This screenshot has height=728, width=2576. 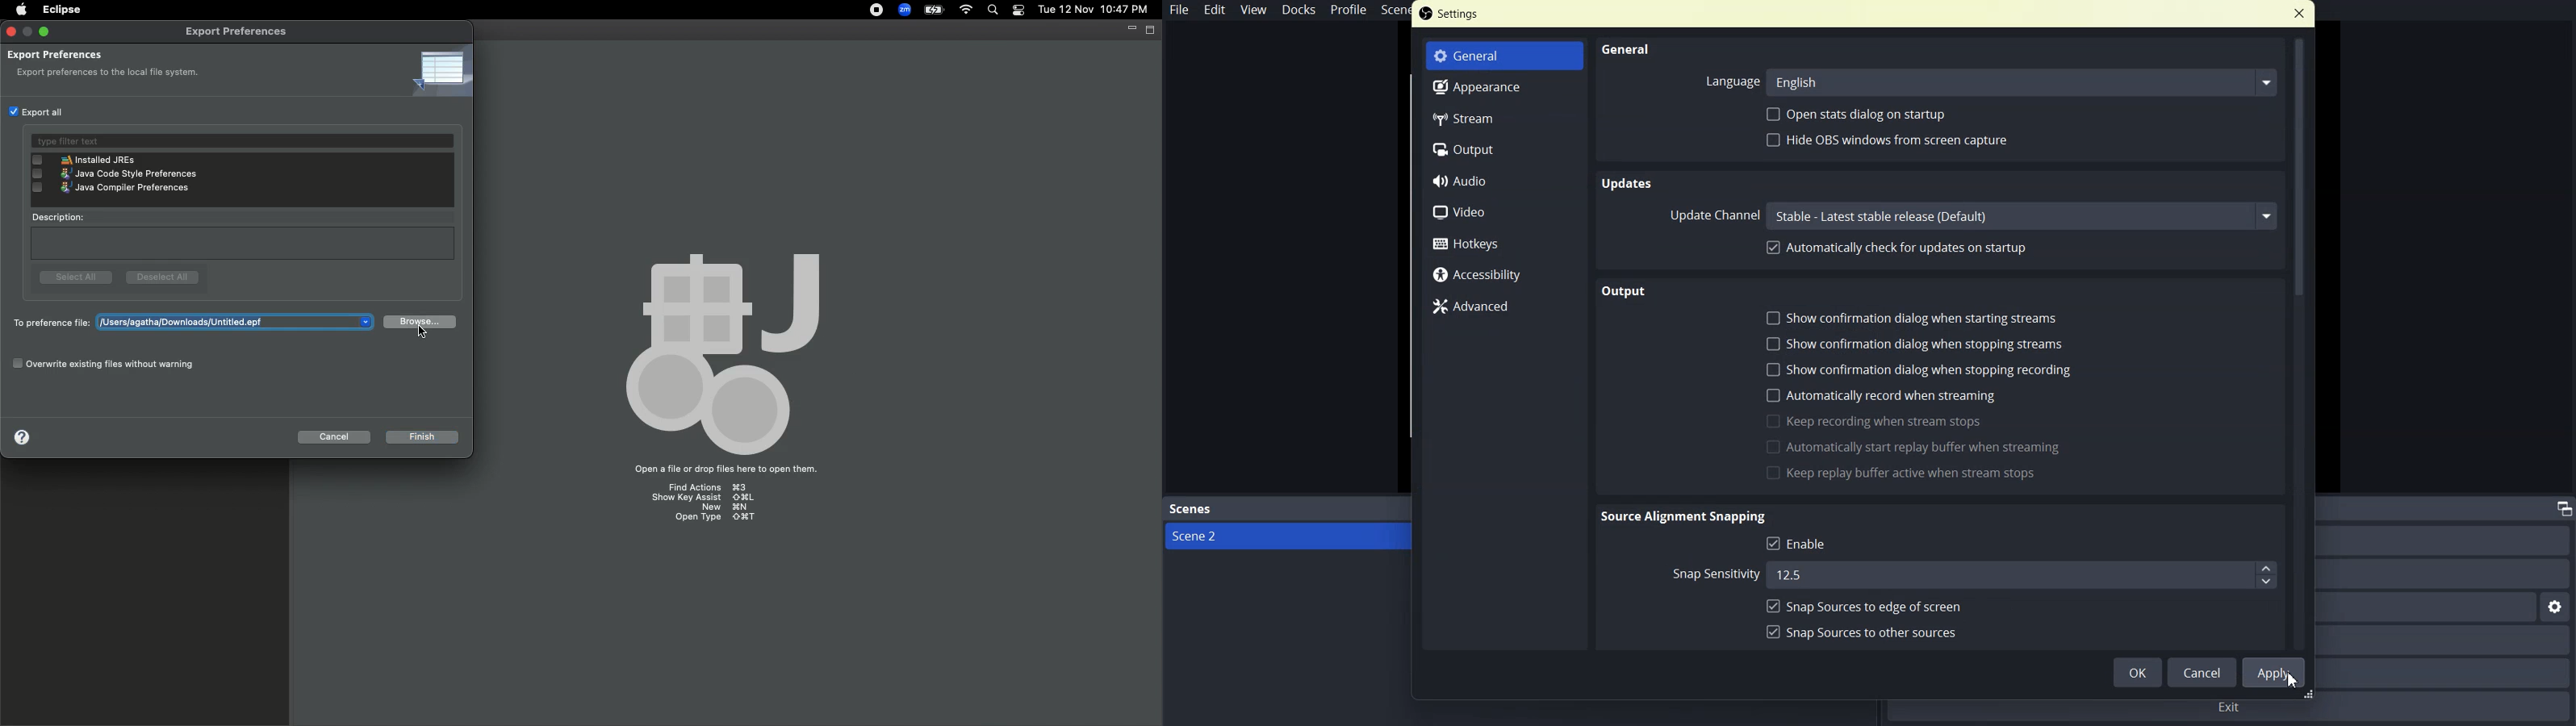 I want to click on Automatically start reply buffer vein streaming, so click(x=1913, y=447).